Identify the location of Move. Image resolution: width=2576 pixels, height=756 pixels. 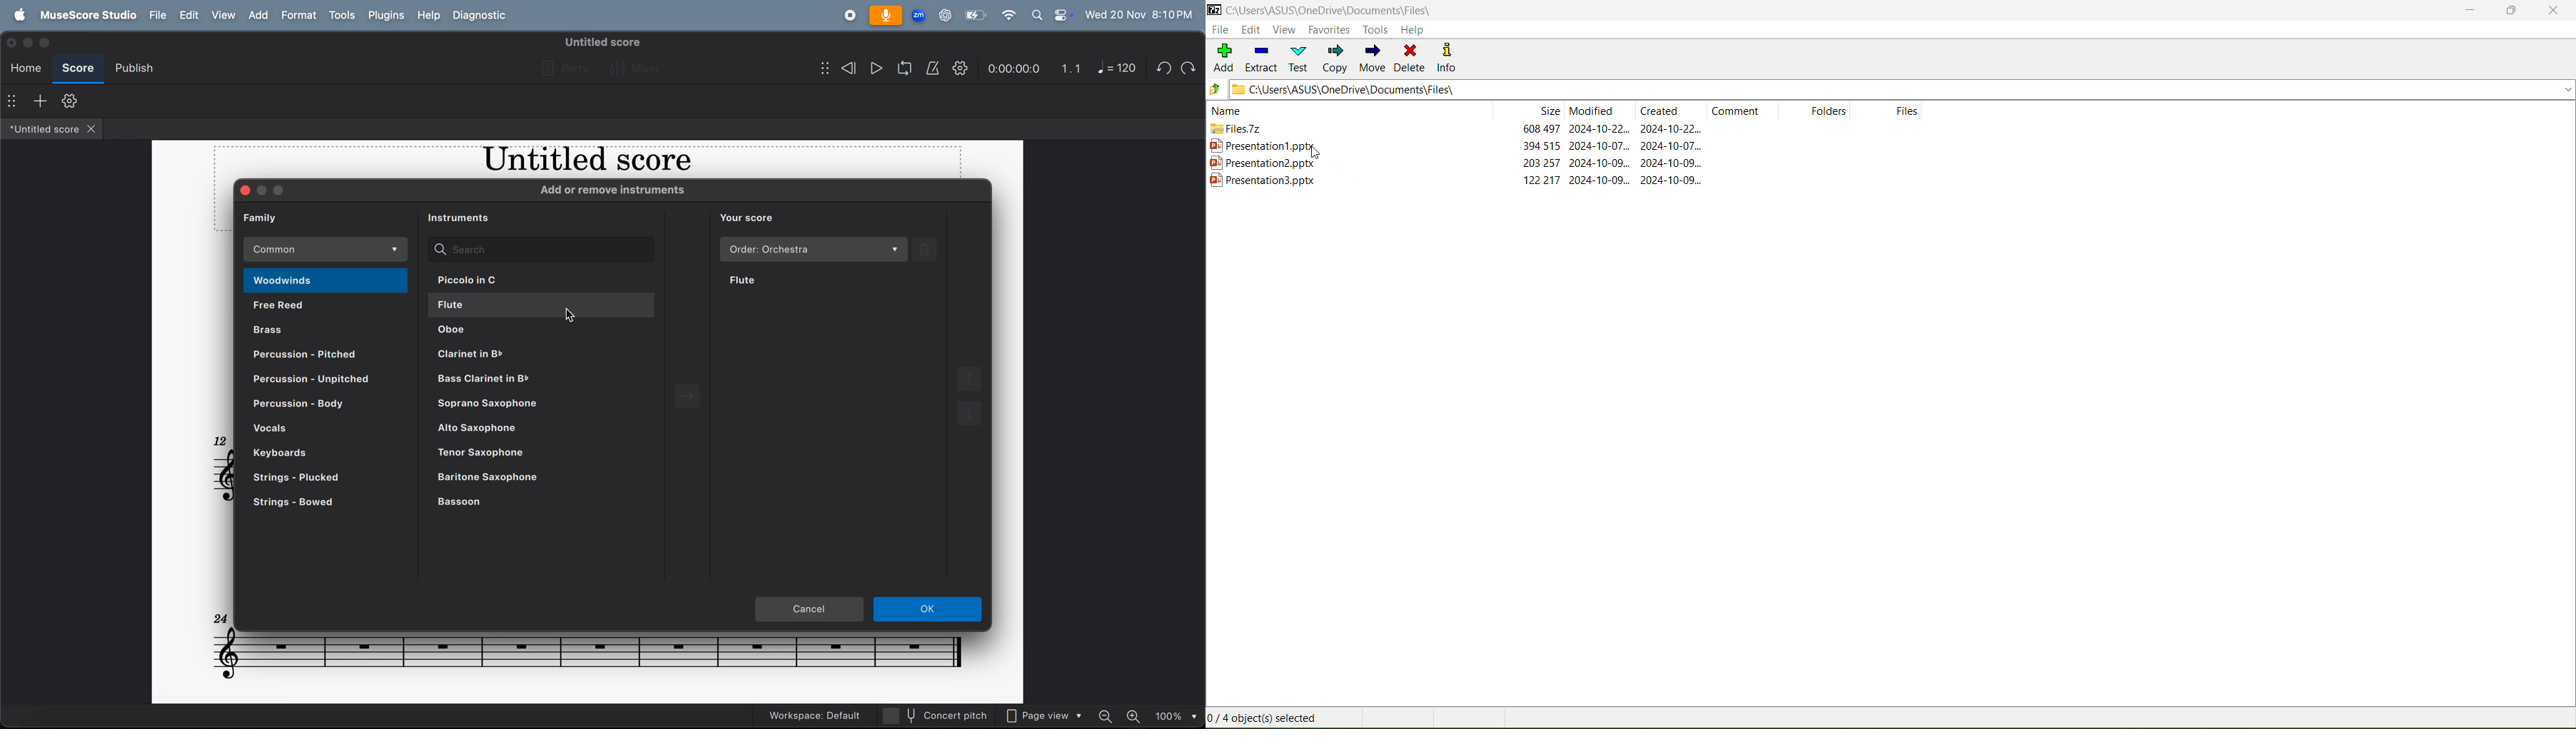
(1375, 58).